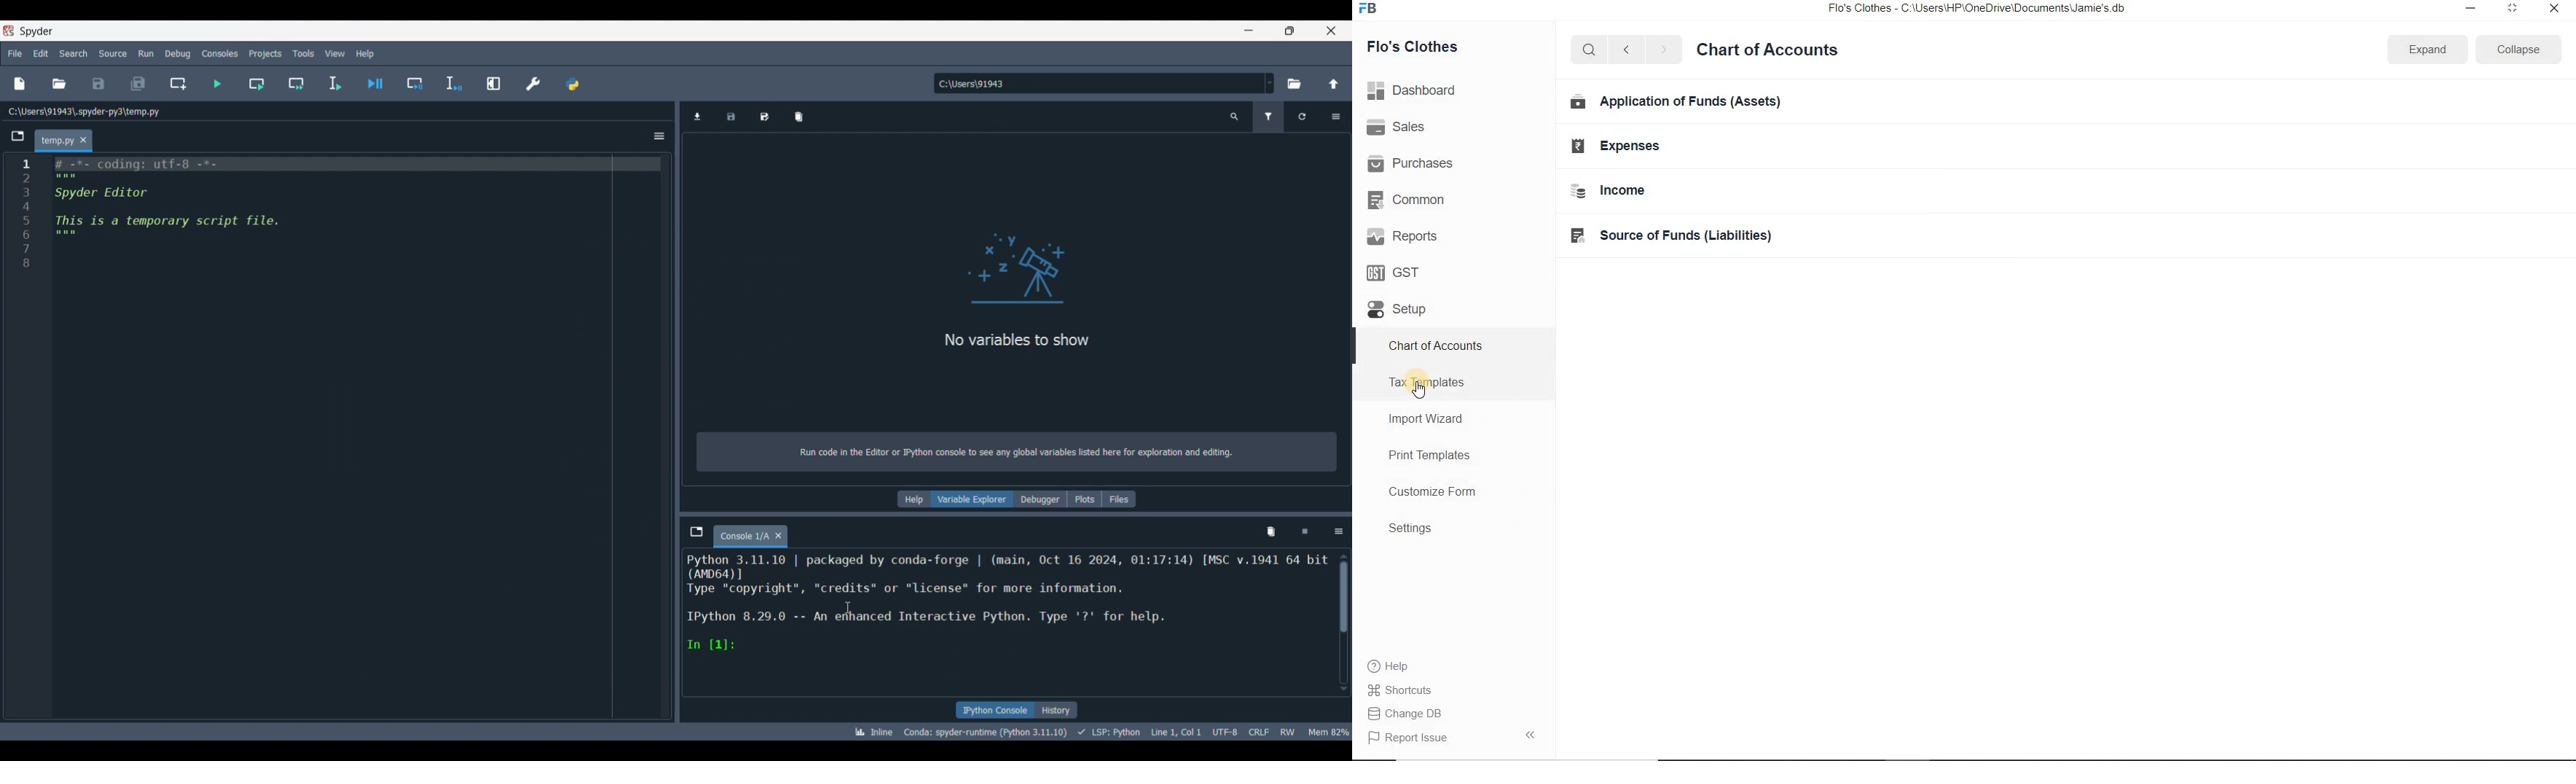 The image size is (2576, 784). I want to click on Flo's Clothes - C:\Users\HP\OneDrive\Documents\Jamie's db, so click(1976, 8).